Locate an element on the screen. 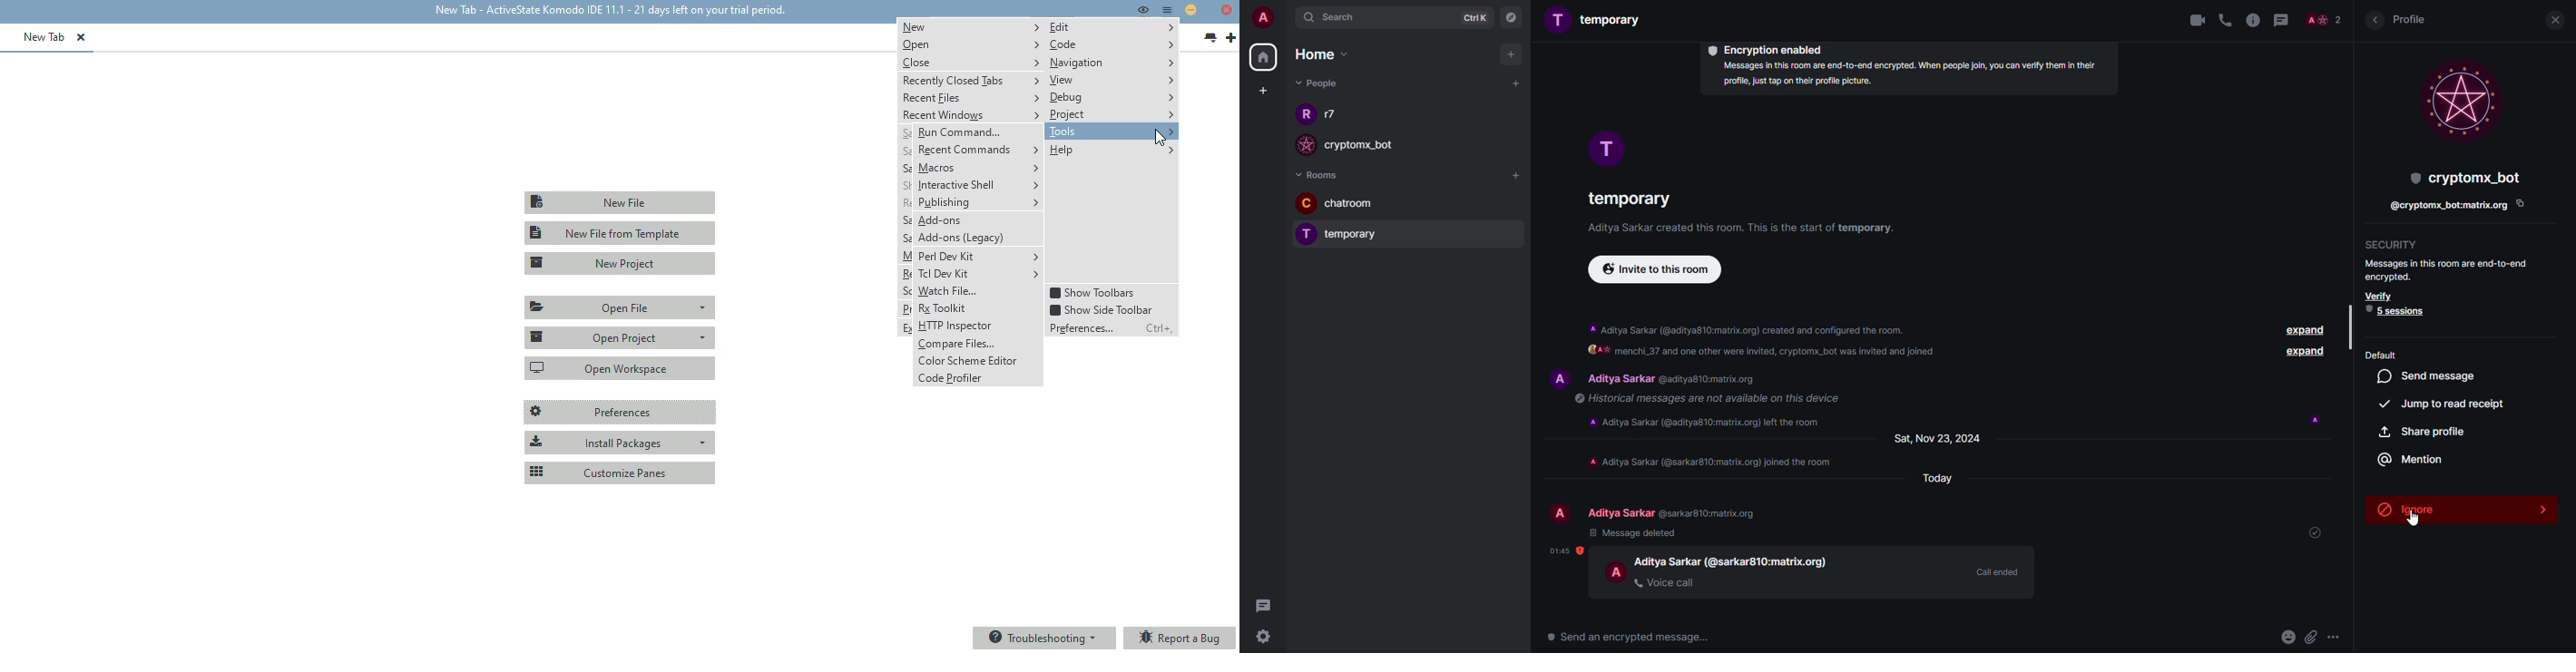  recent windows is located at coordinates (971, 115).